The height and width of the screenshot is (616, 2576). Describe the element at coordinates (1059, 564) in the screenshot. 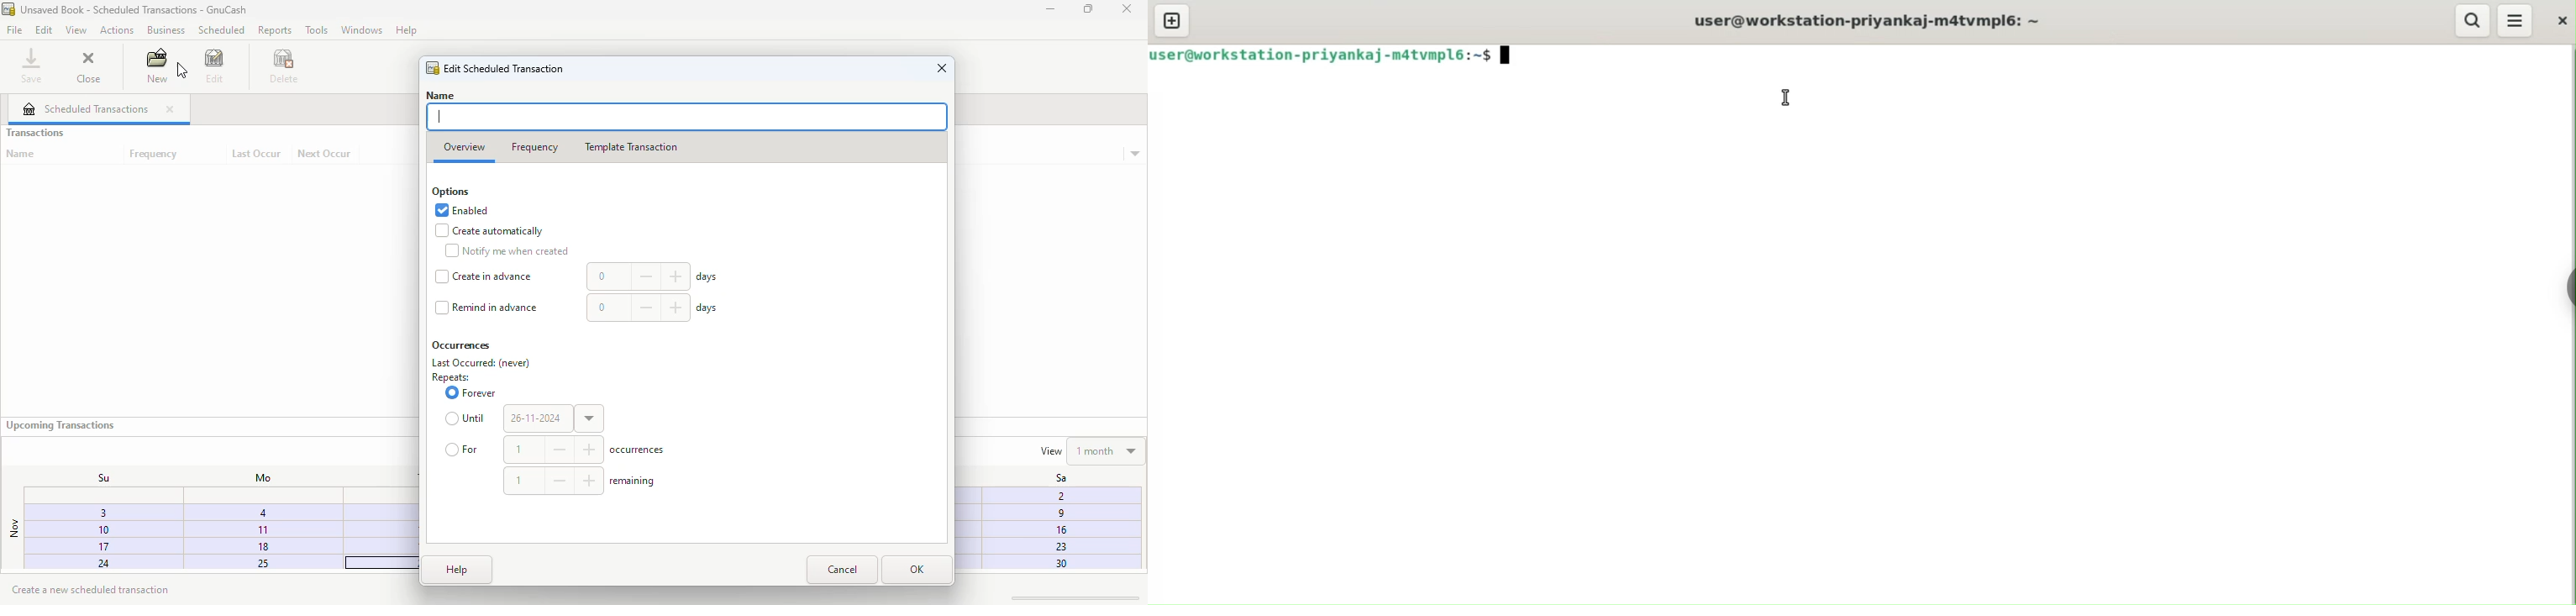

I see `30` at that location.